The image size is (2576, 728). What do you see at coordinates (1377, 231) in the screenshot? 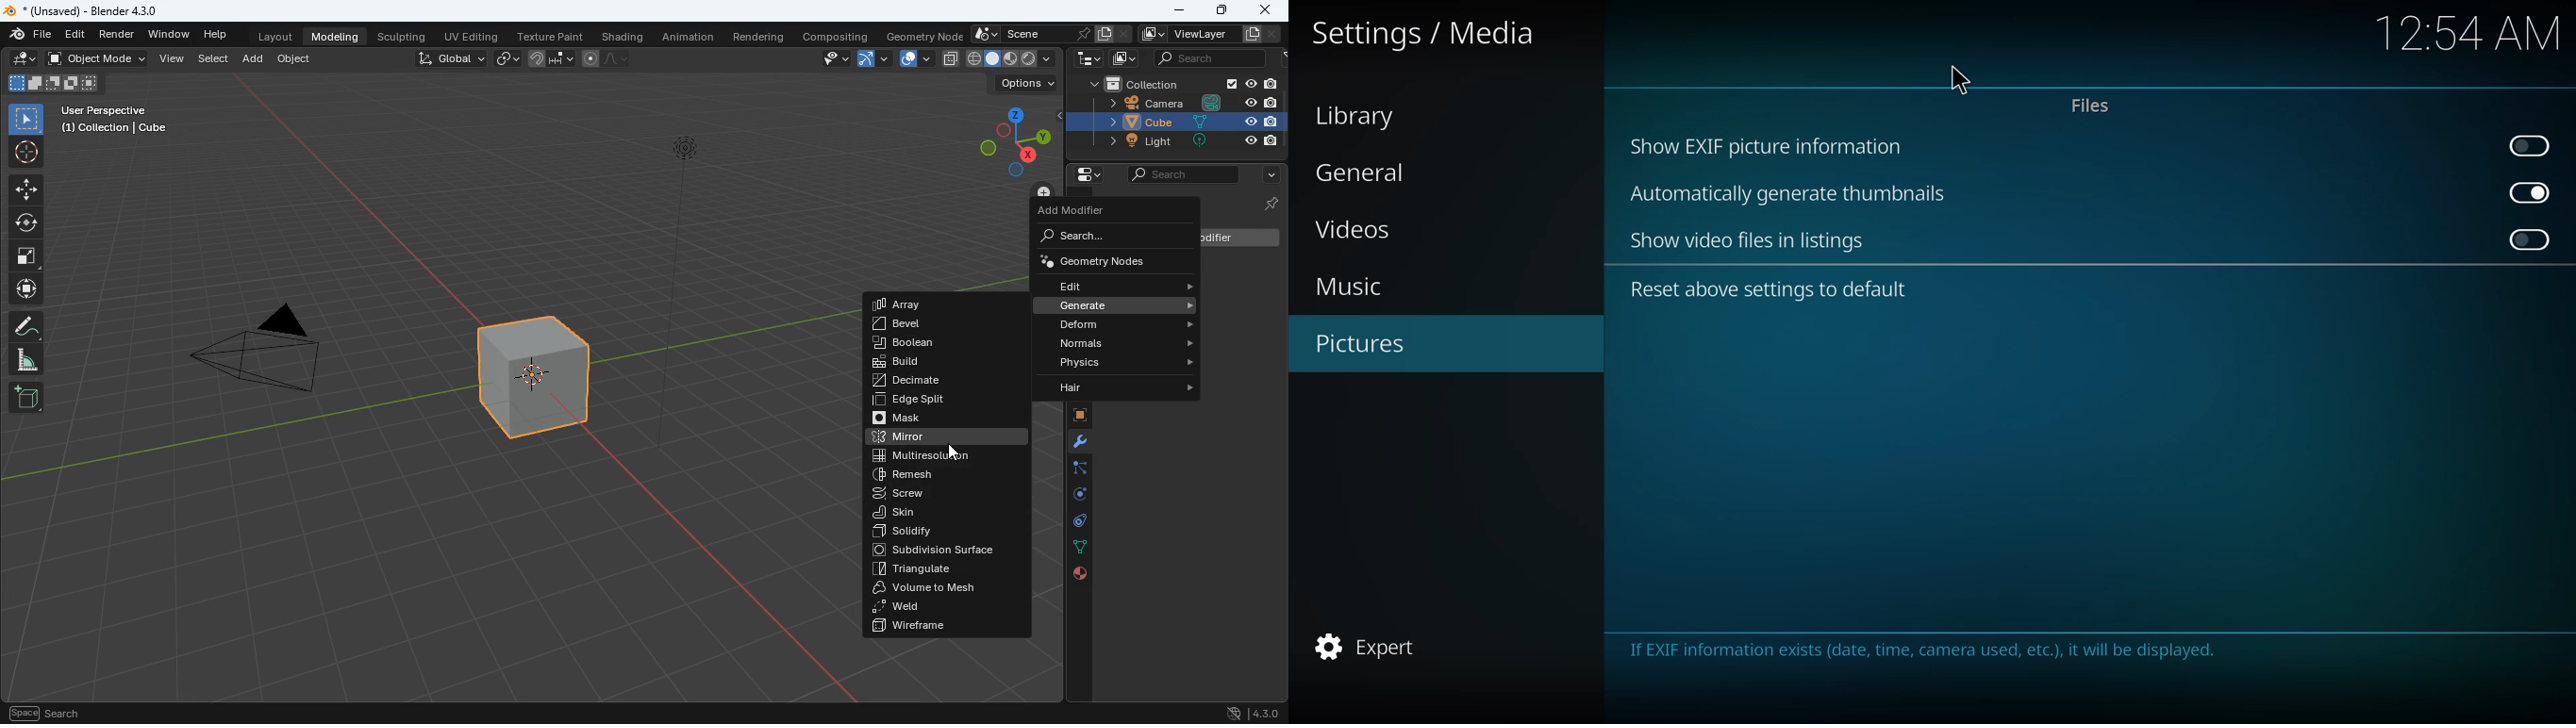
I see `videos` at bounding box center [1377, 231].